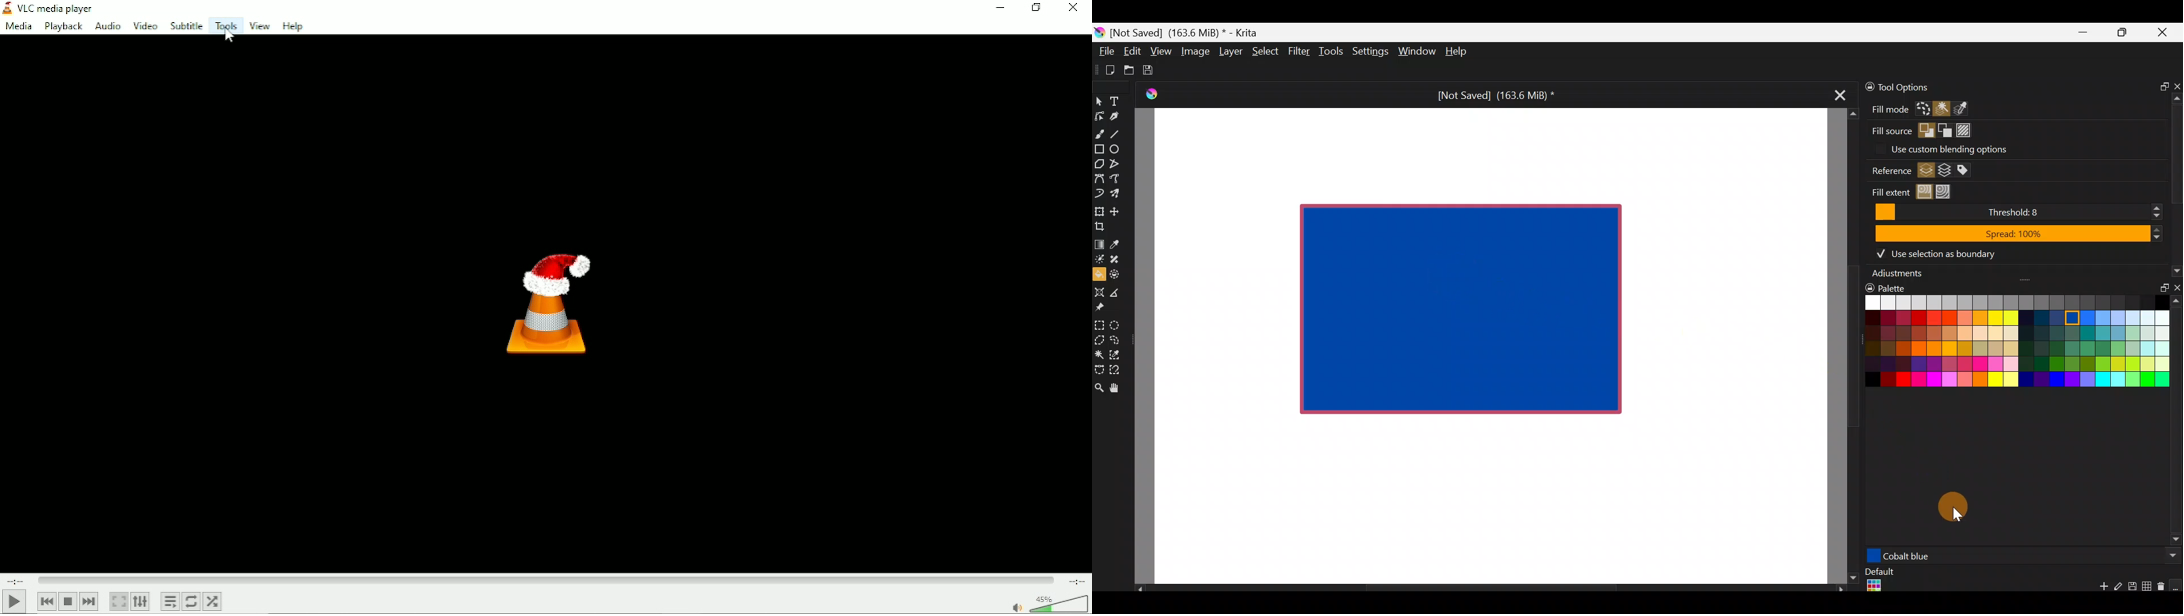  Describe the element at coordinates (1122, 293) in the screenshot. I see `Measure the distance between two points` at that location.